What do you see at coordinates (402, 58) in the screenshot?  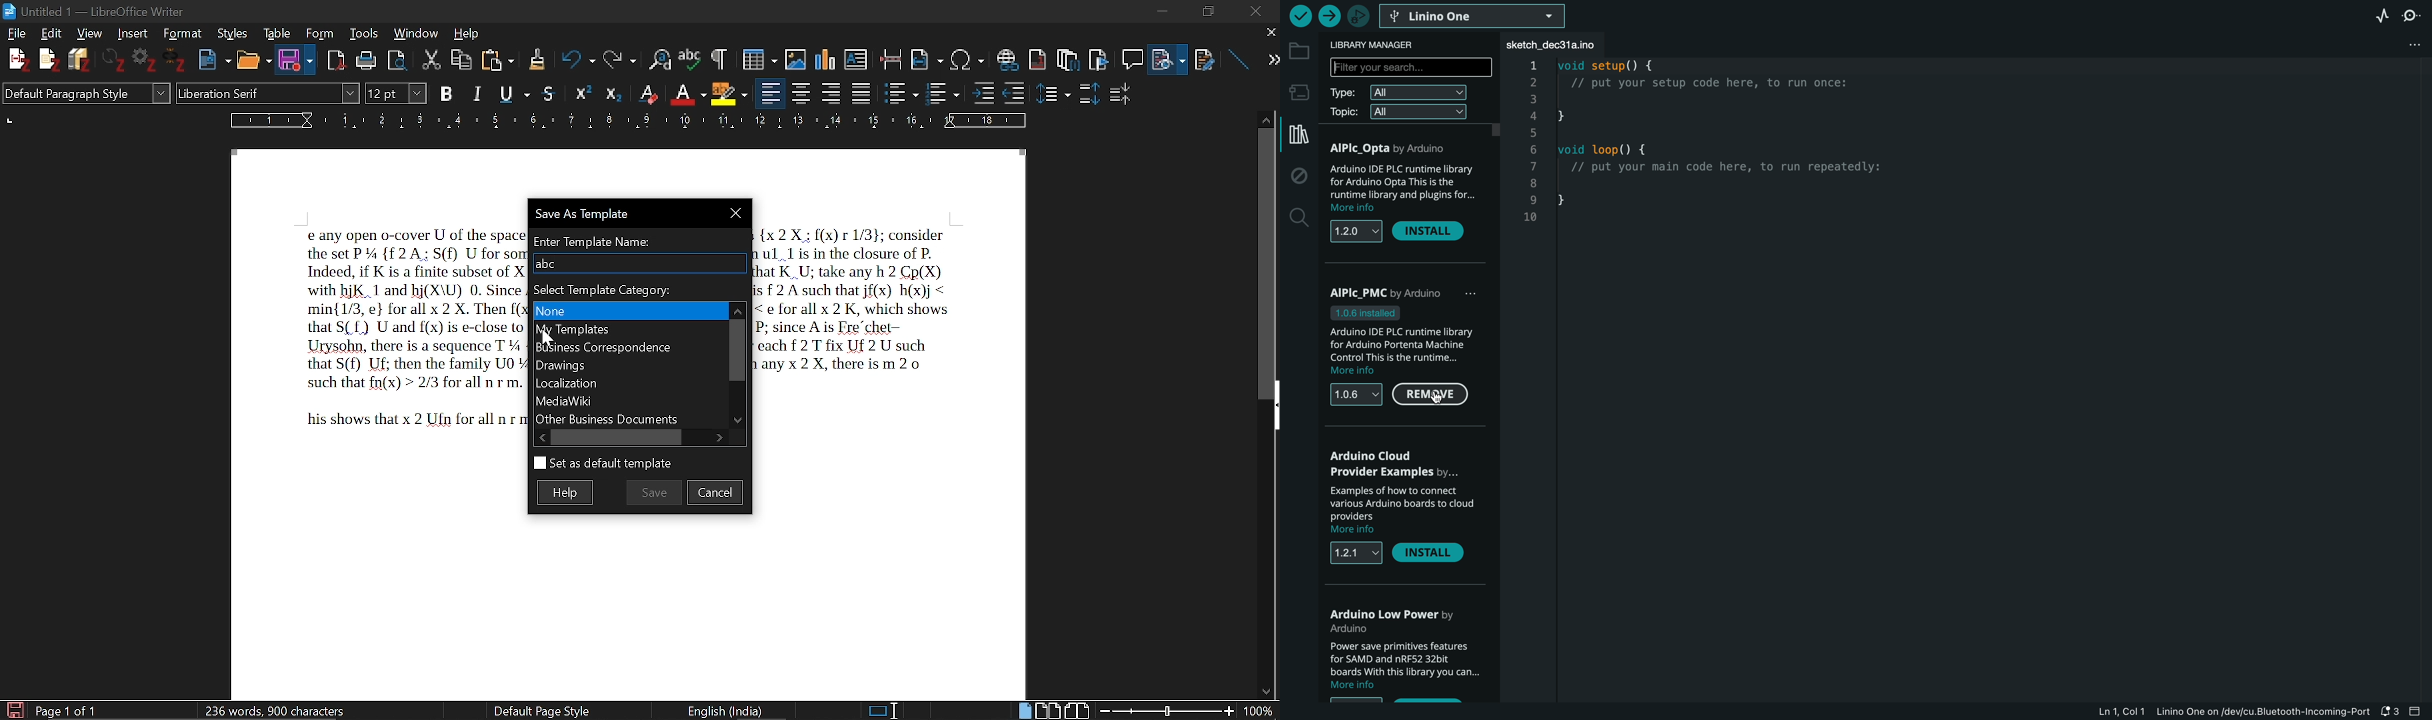 I see `Toggle print preview` at bounding box center [402, 58].